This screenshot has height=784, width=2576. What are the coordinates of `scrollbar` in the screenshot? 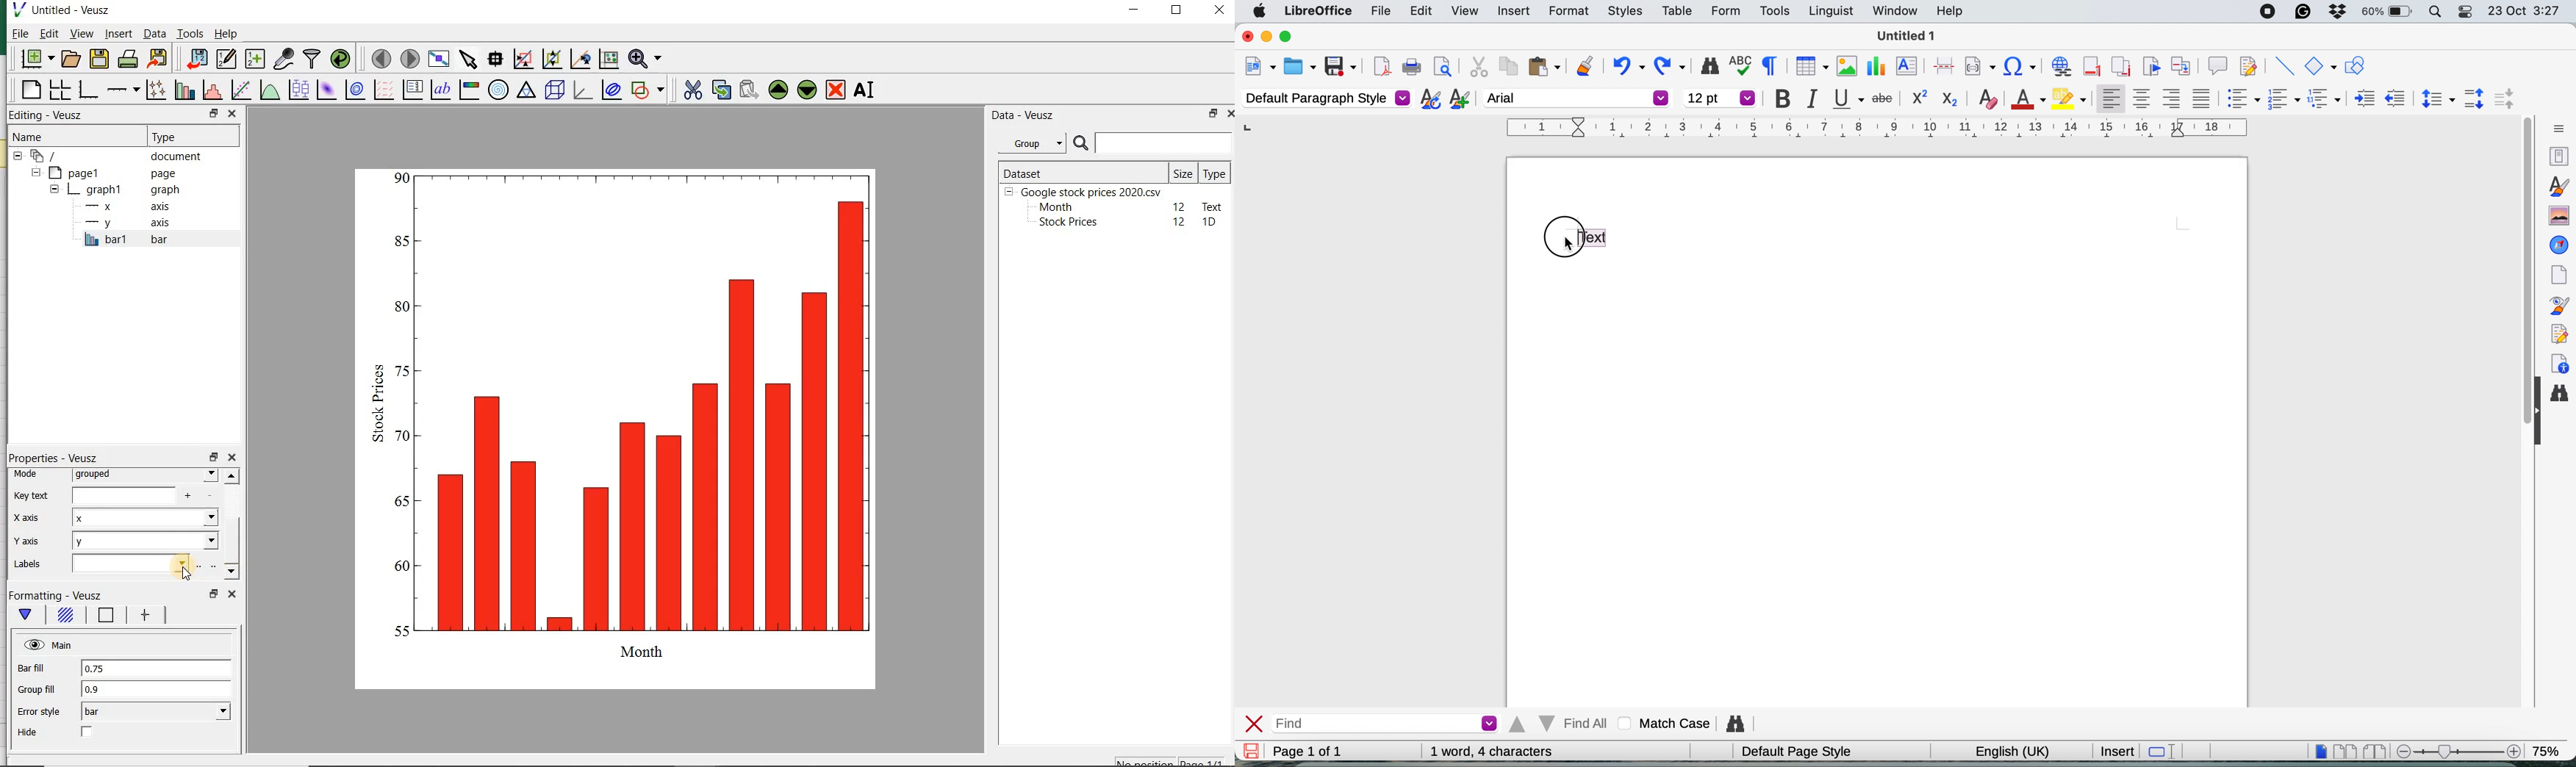 It's located at (231, 526).